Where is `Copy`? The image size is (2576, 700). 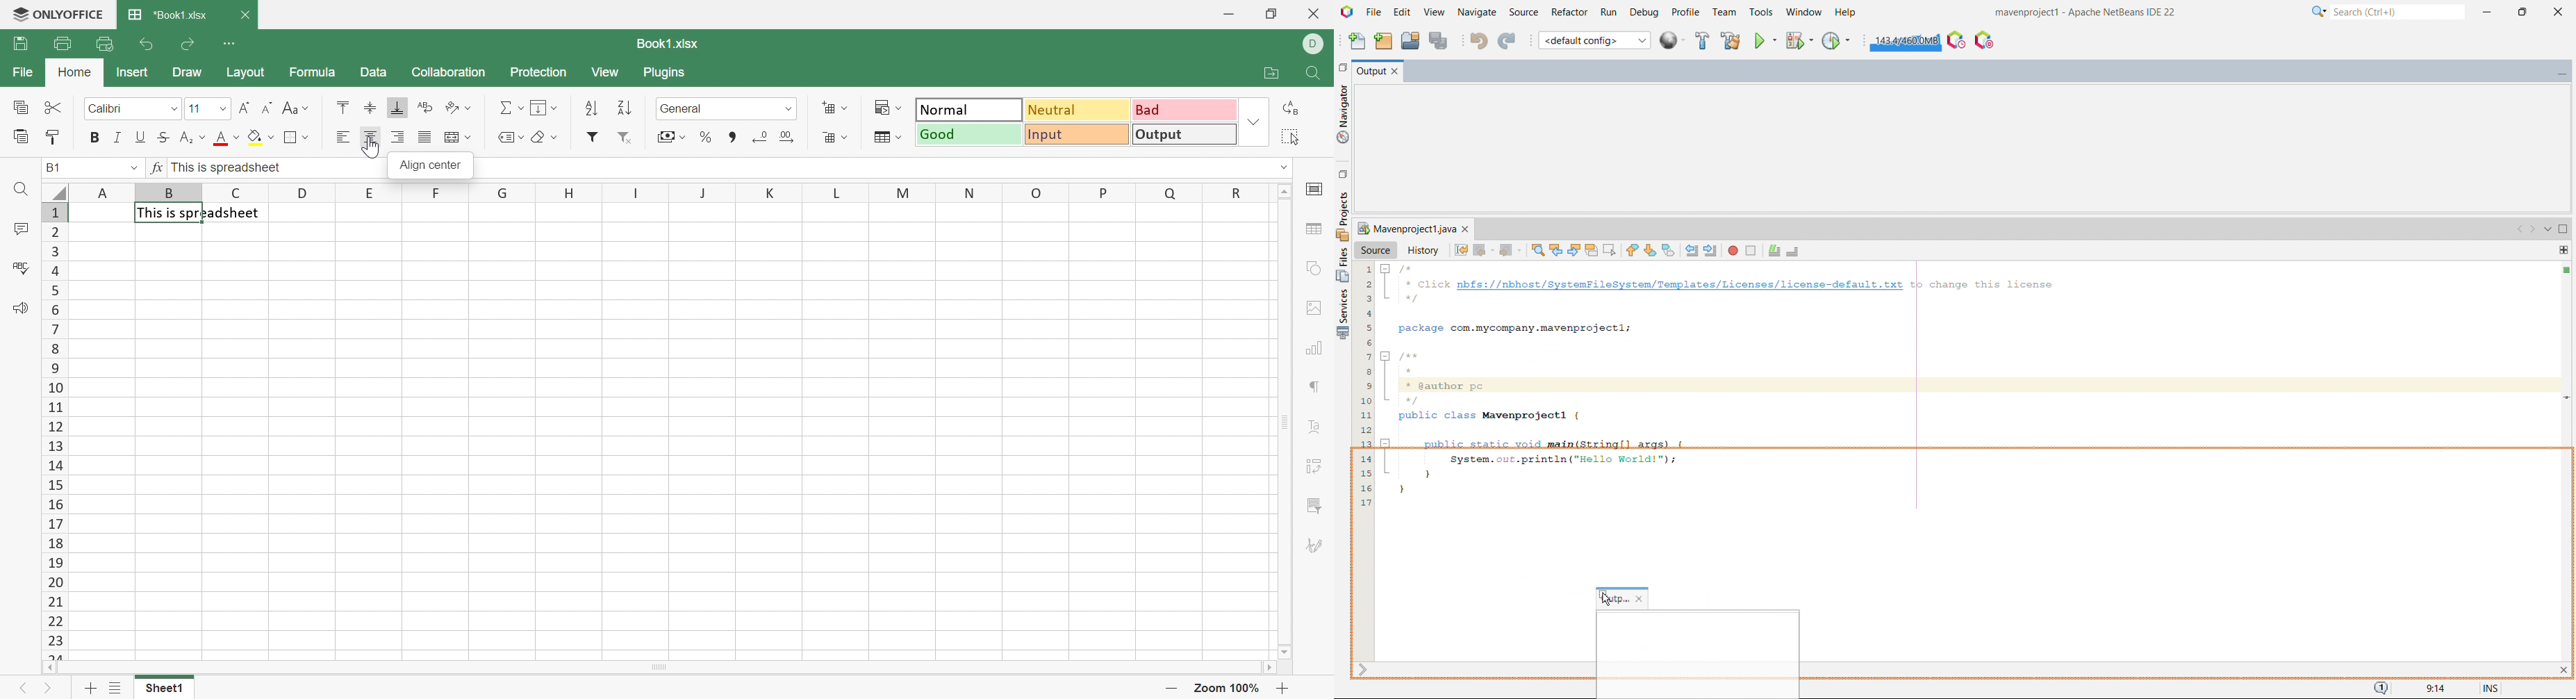 Copy is located at coordinates (19, 107).